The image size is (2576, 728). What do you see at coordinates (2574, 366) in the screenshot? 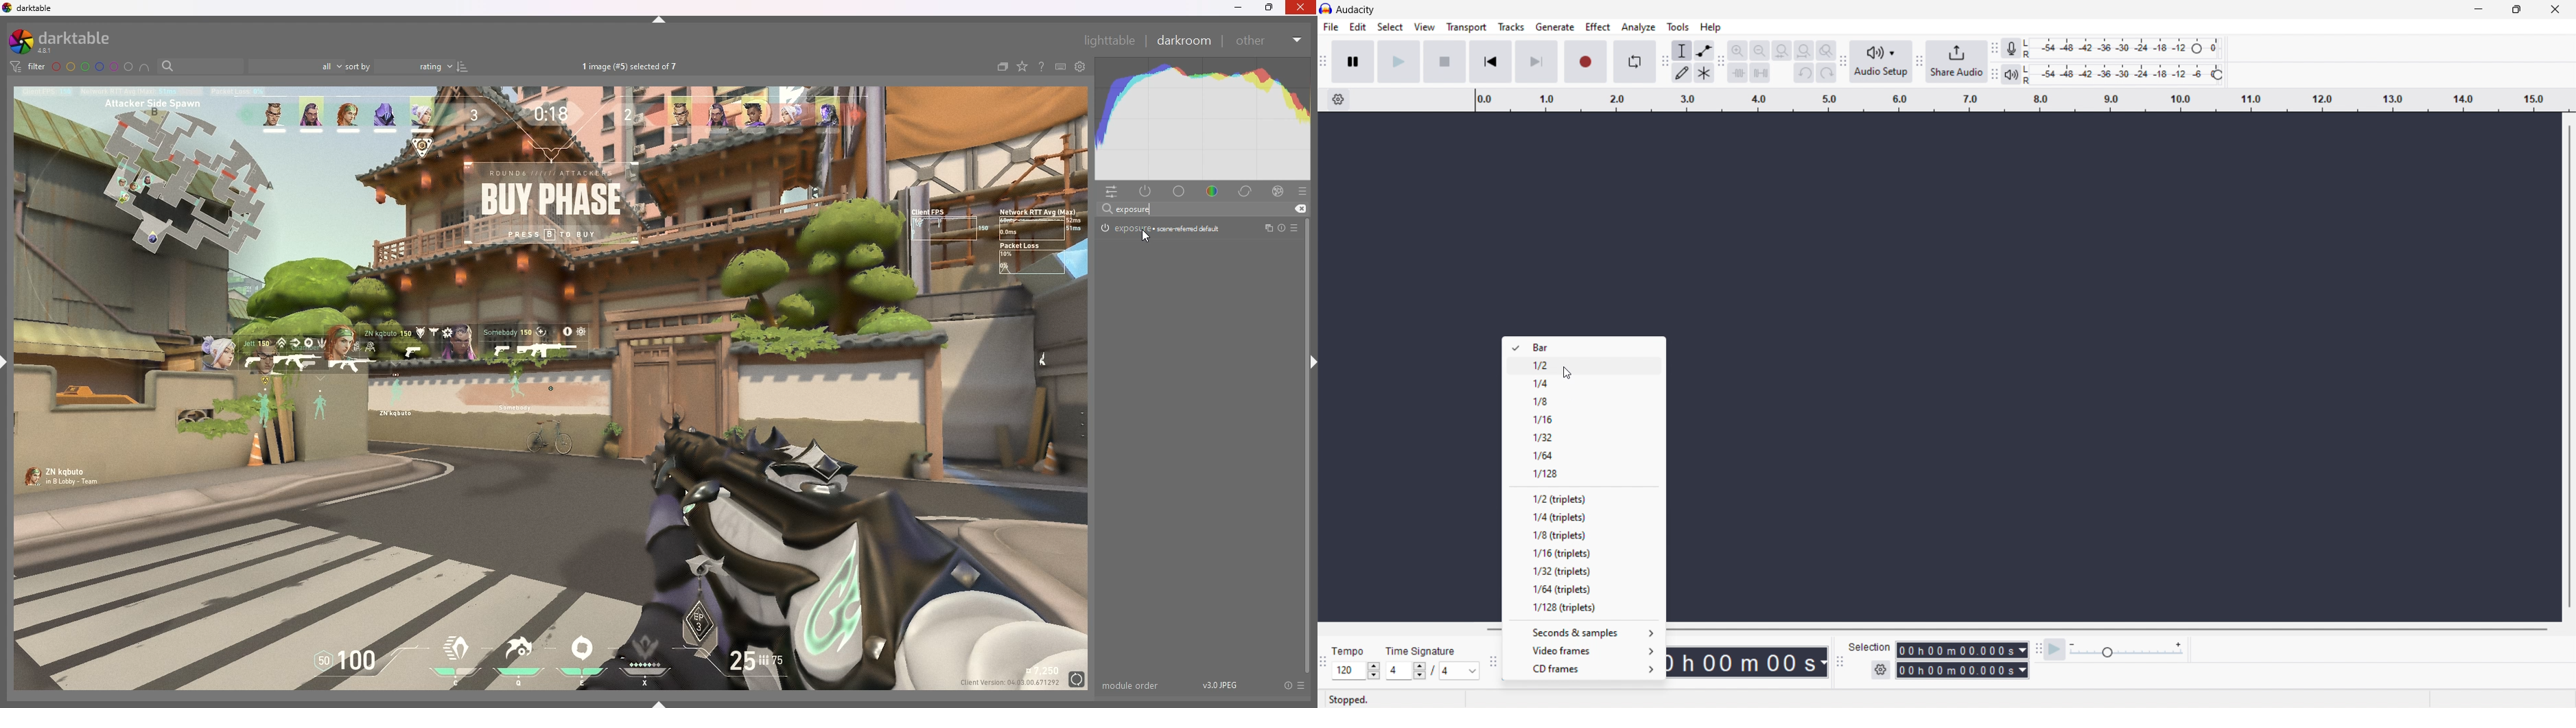
I see `vertical scrollbar` at bounding box center [2574, 366].